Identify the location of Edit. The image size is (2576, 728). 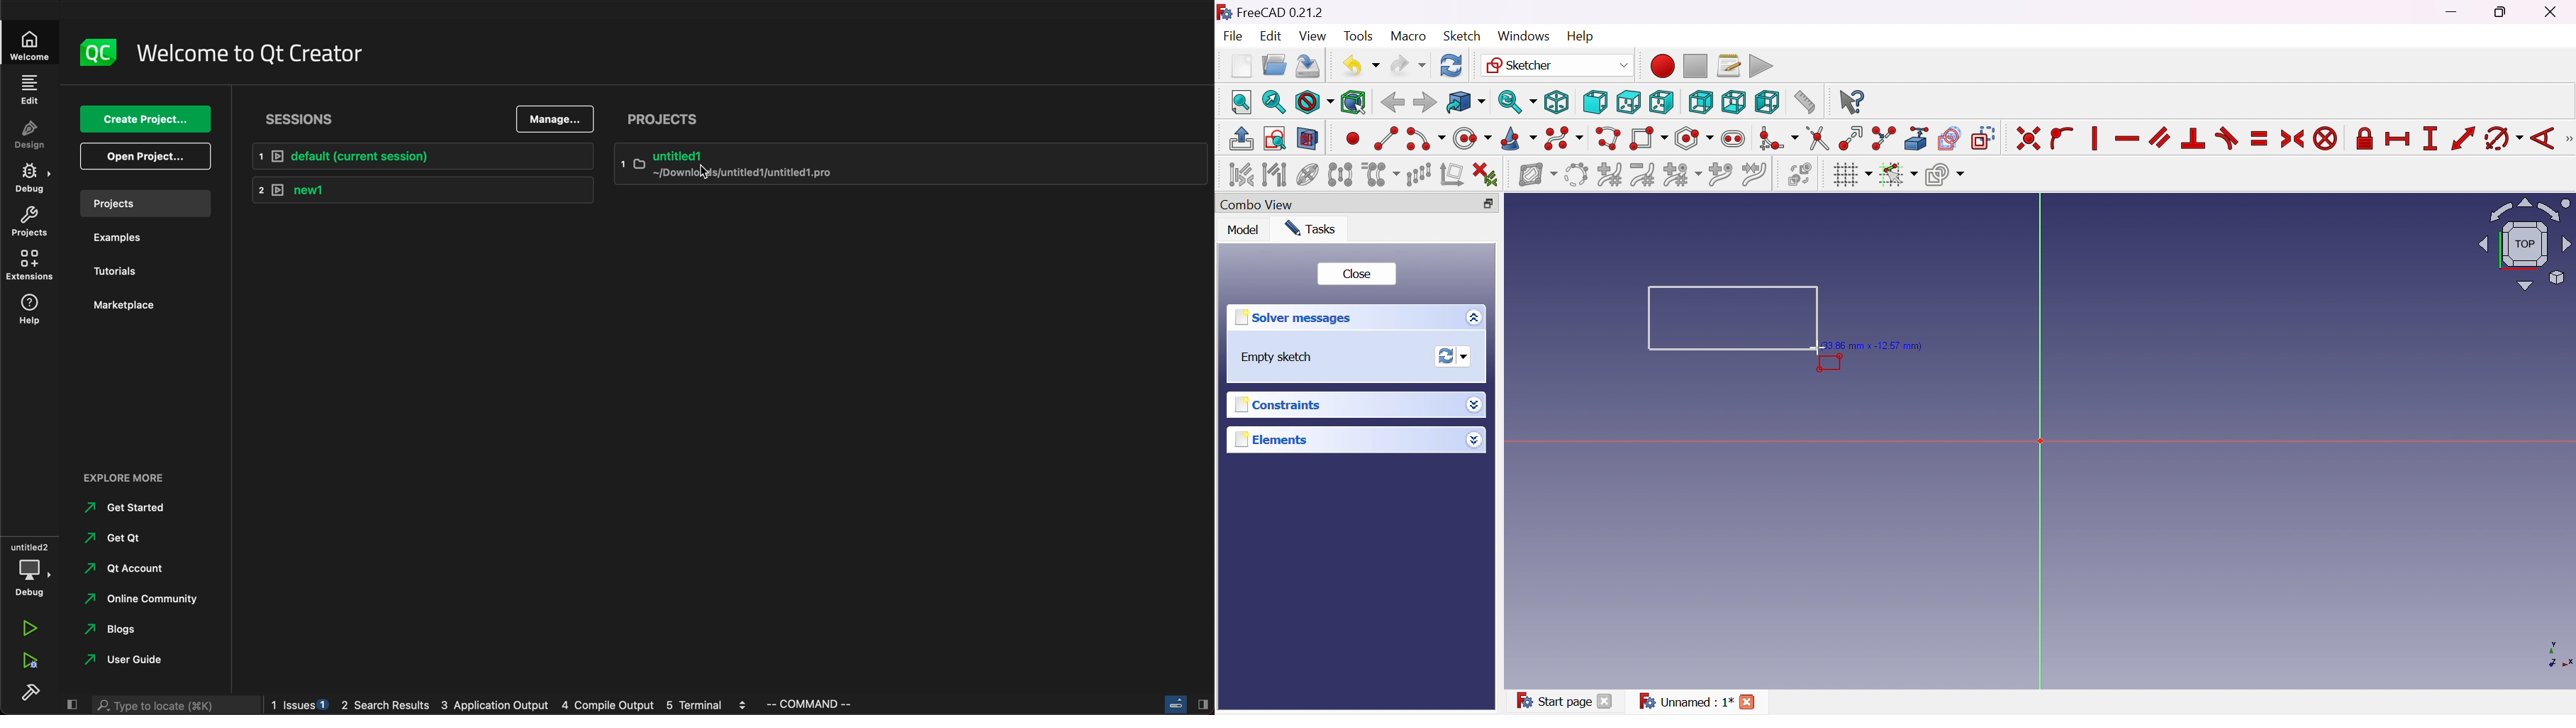
(1272, 37).